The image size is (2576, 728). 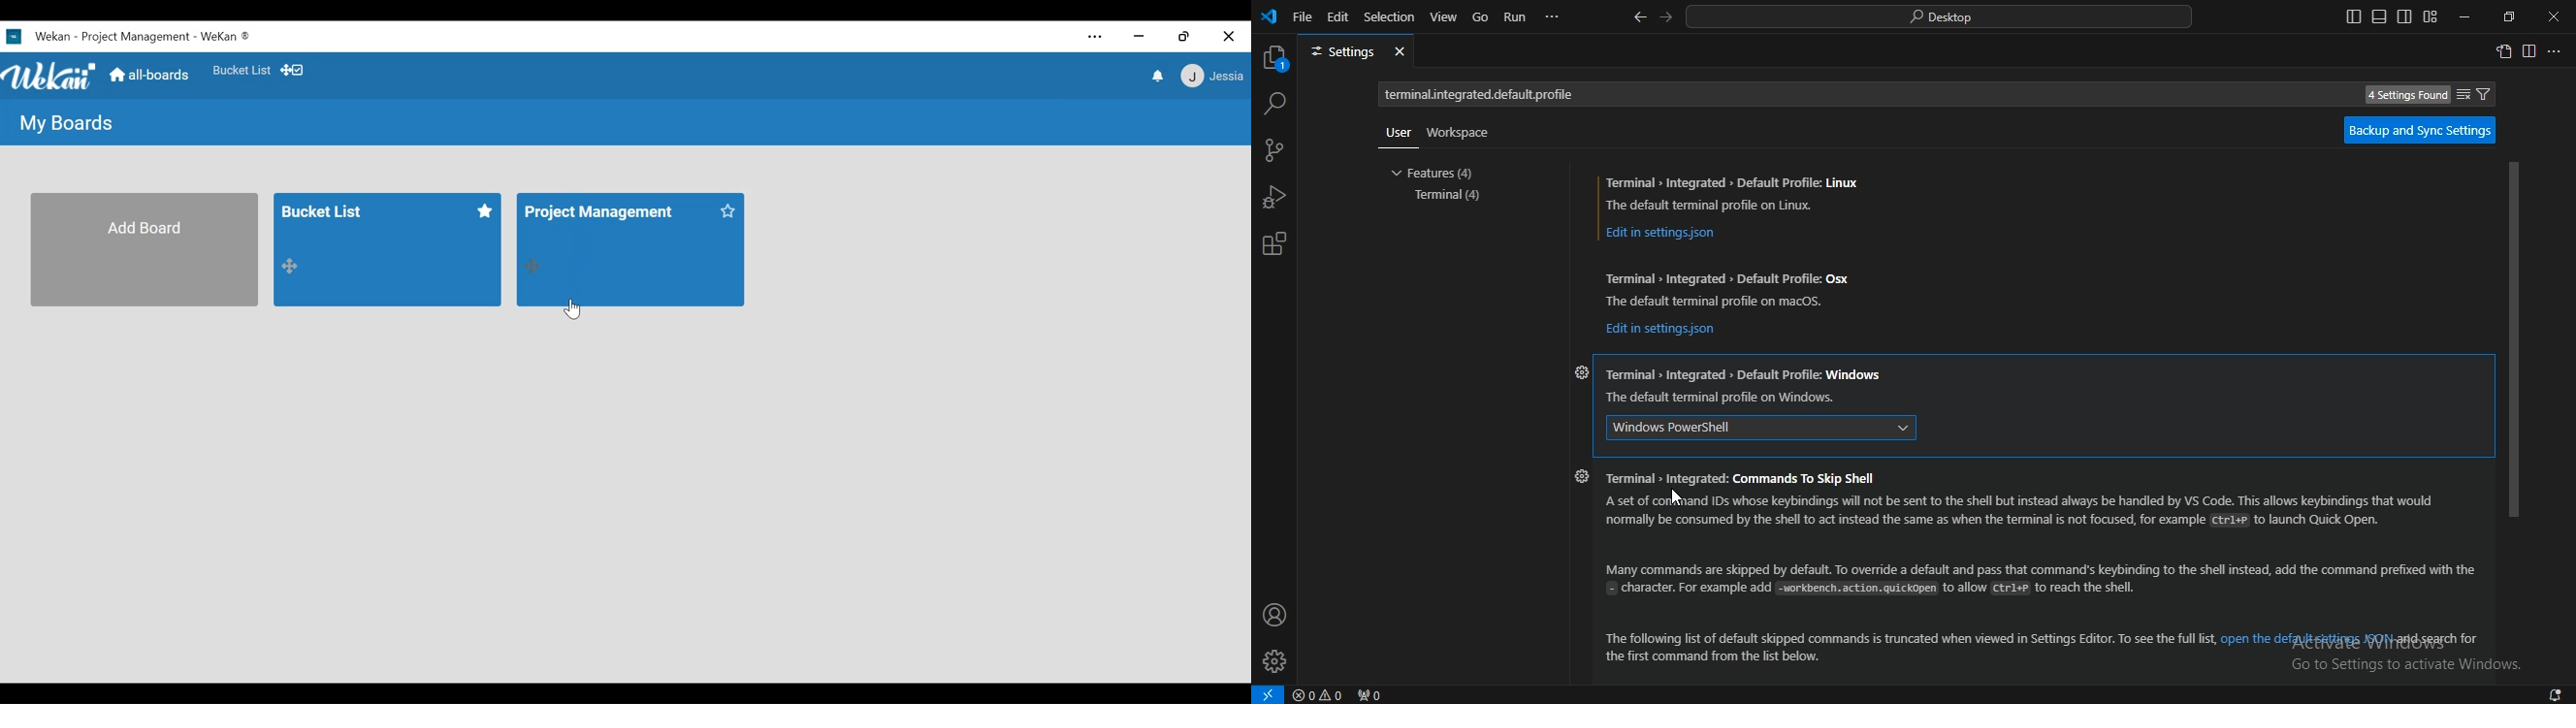 What do you see at coordinates (241, 72) in the screenshot?
I see `Favorites` at bounding box center [241, 72].